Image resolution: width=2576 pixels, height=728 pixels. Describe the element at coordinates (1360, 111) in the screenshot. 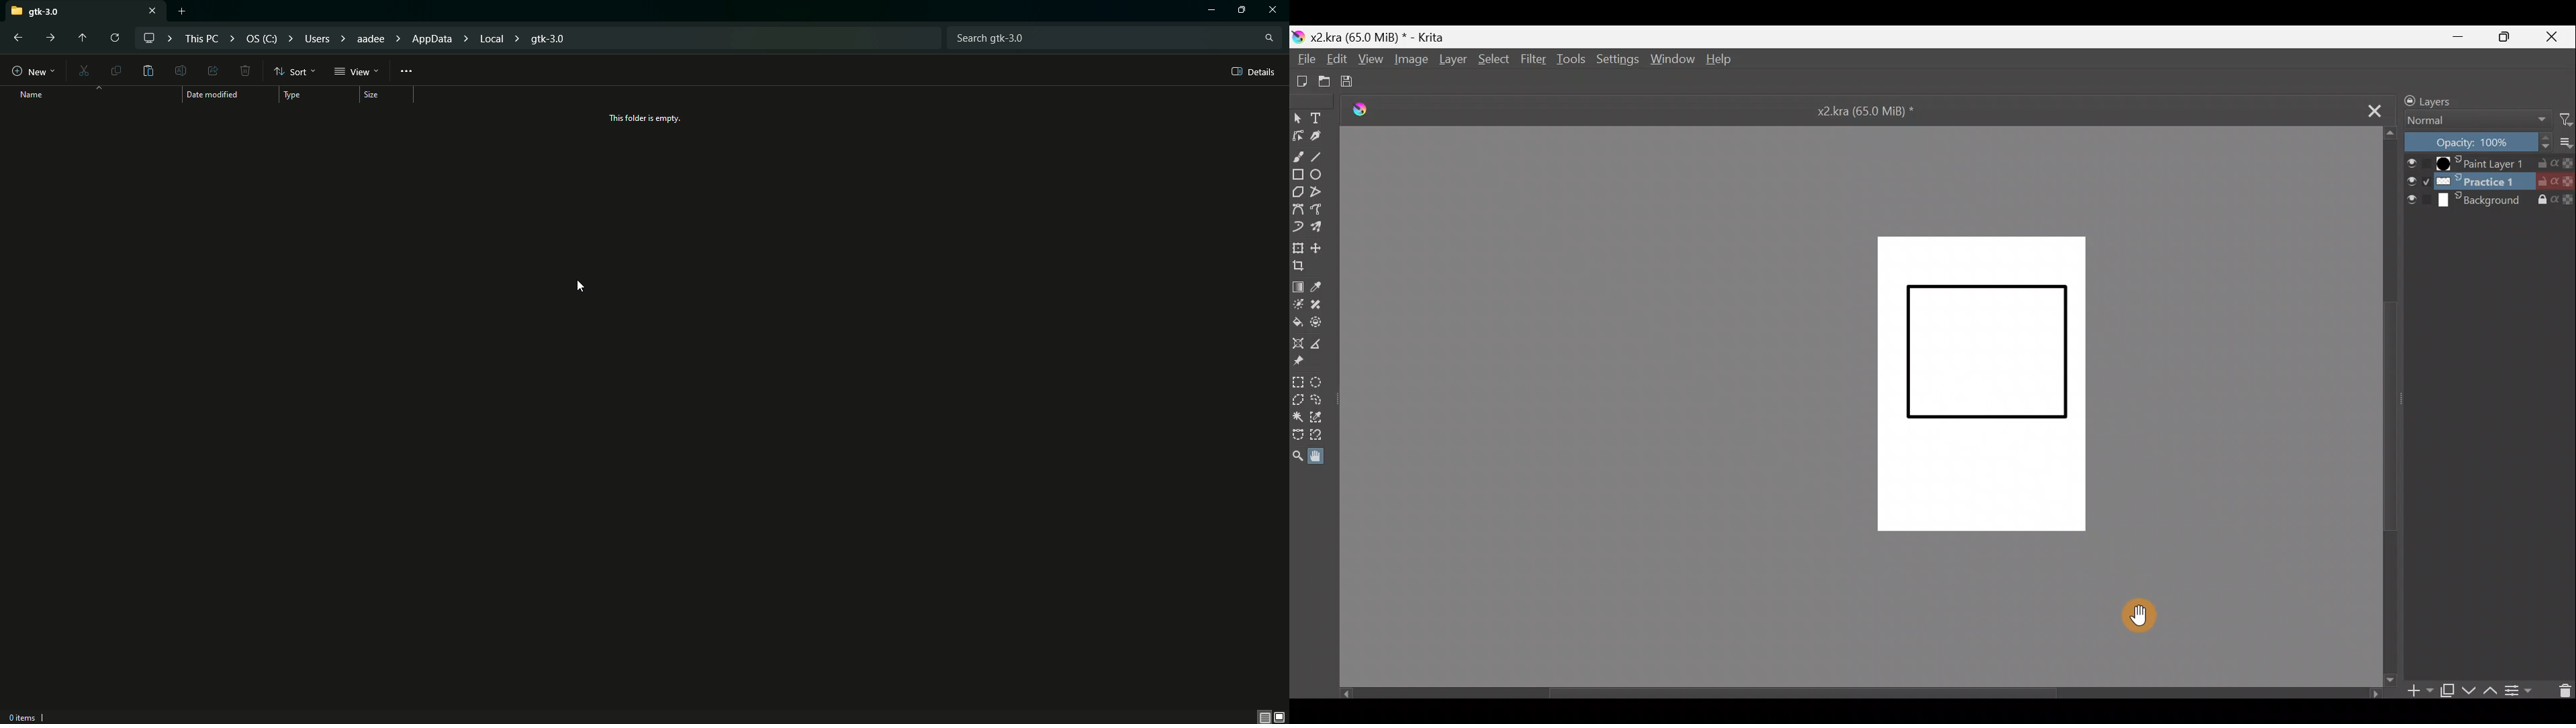

I see `Logo` at that location.